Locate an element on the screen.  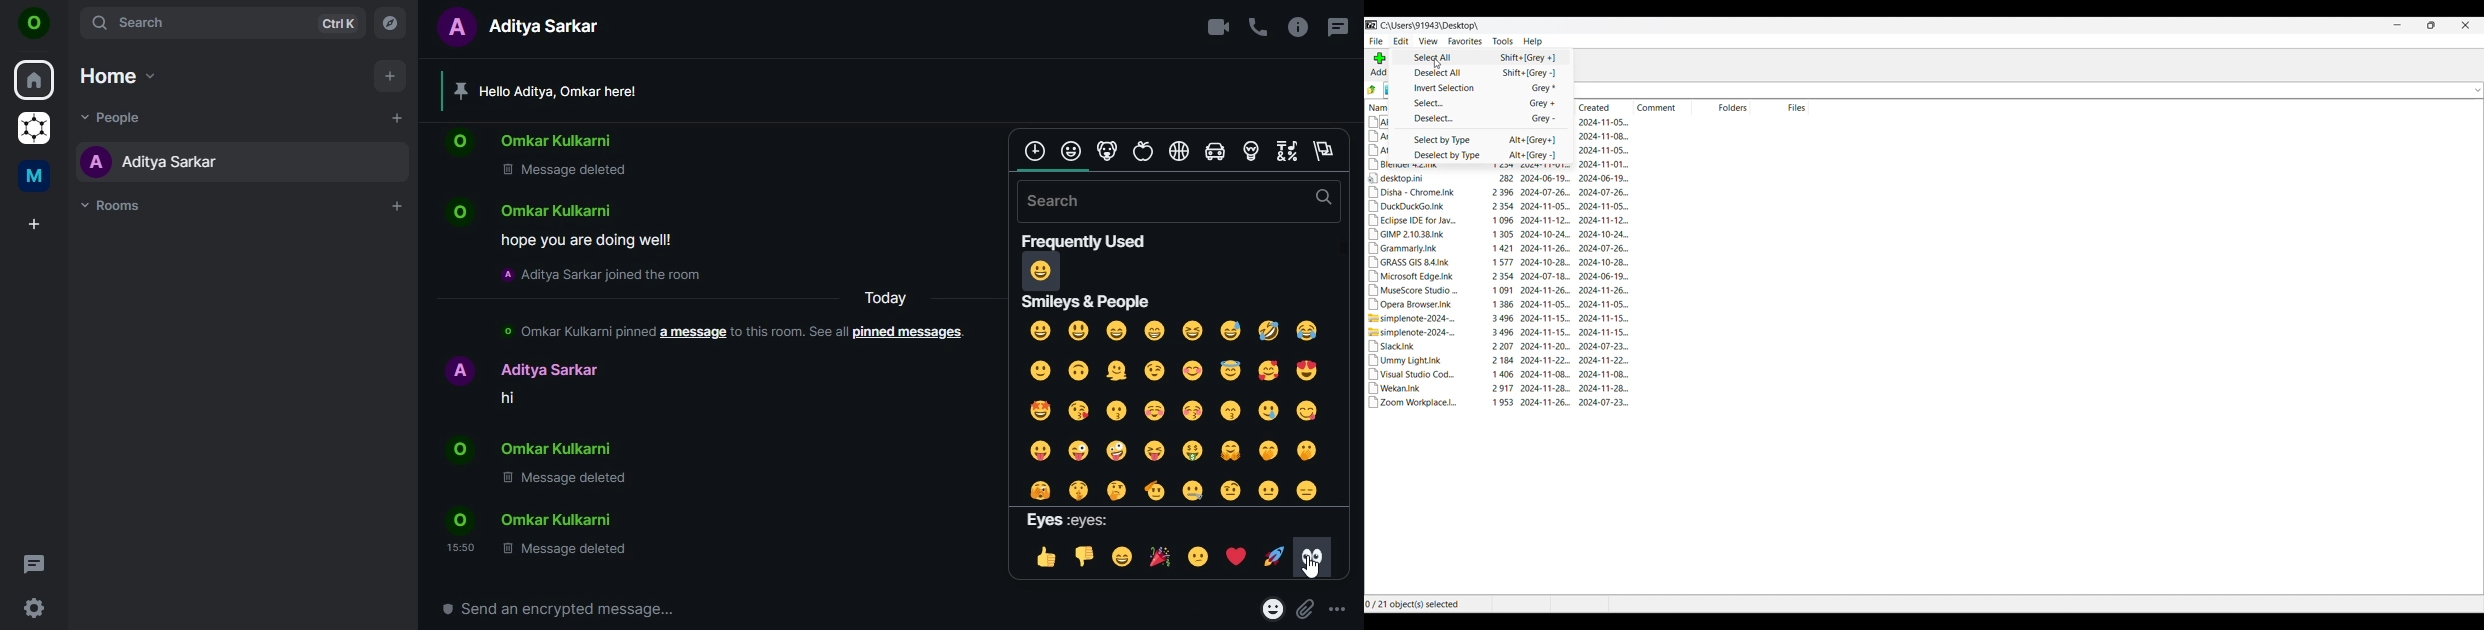
thumbs down is located at coordinates (1085, 557).